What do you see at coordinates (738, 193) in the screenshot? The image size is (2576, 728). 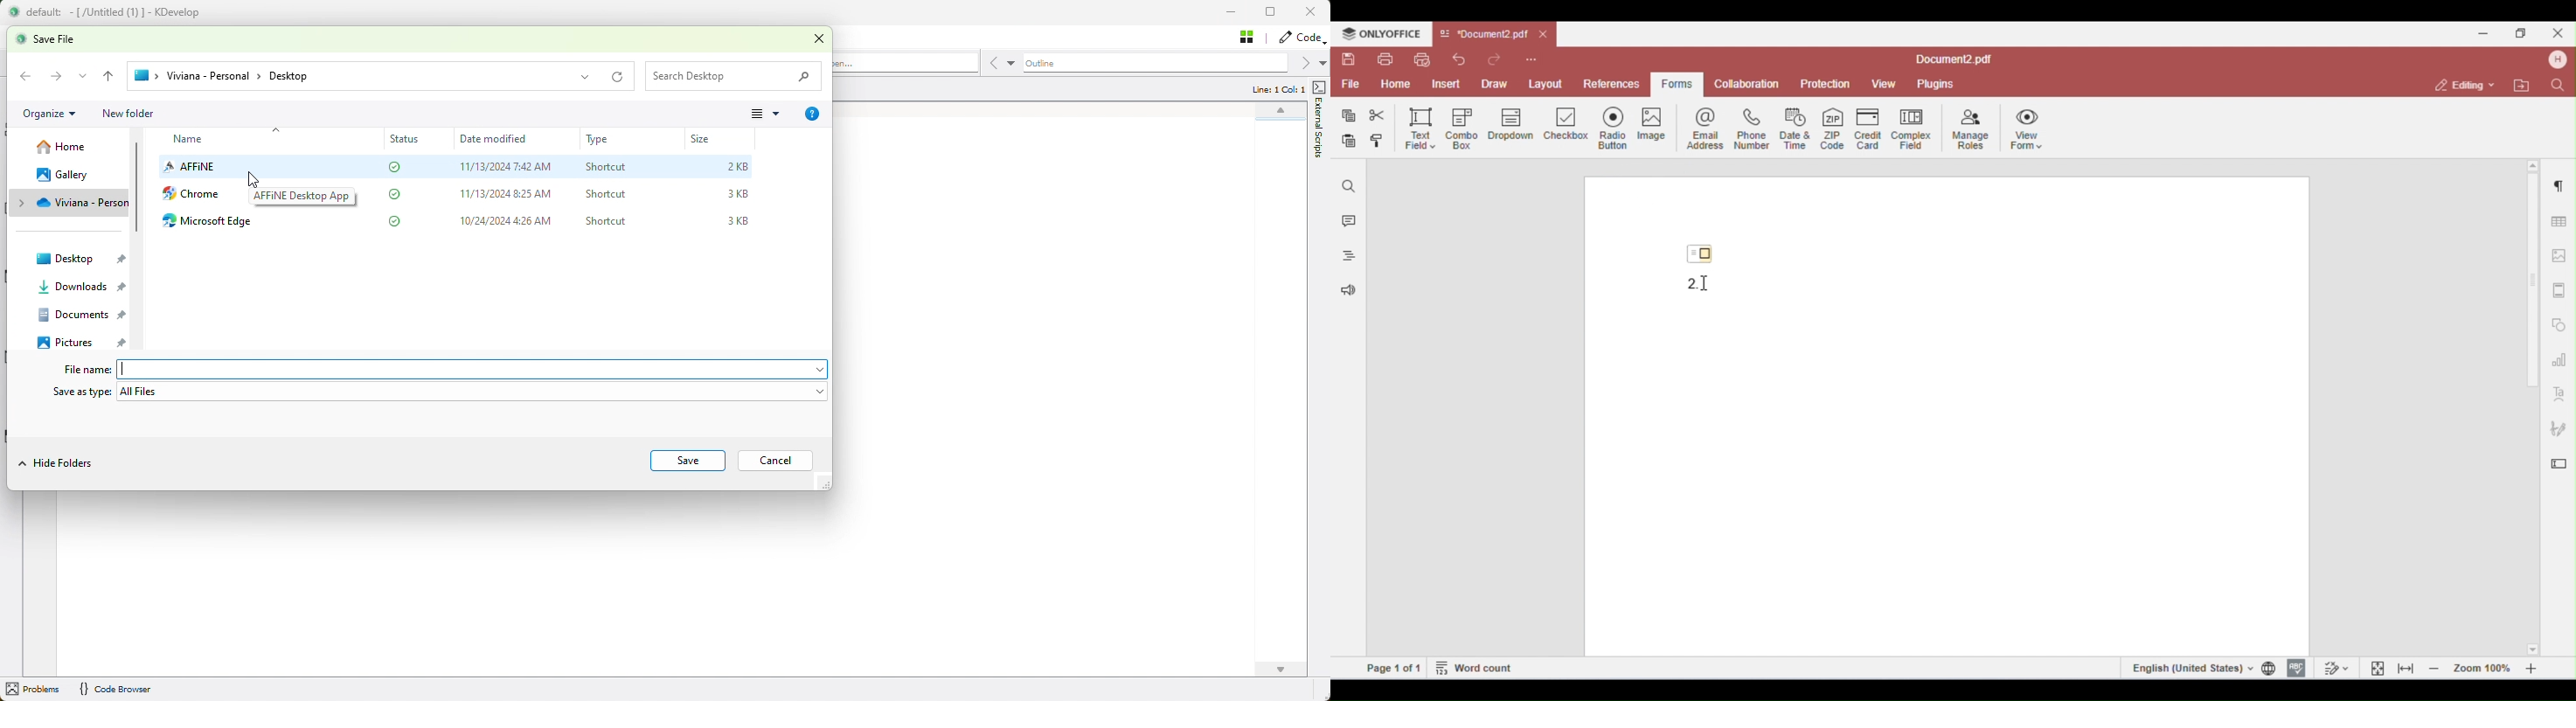 I see `3KB` at bounding box center [738, 193].